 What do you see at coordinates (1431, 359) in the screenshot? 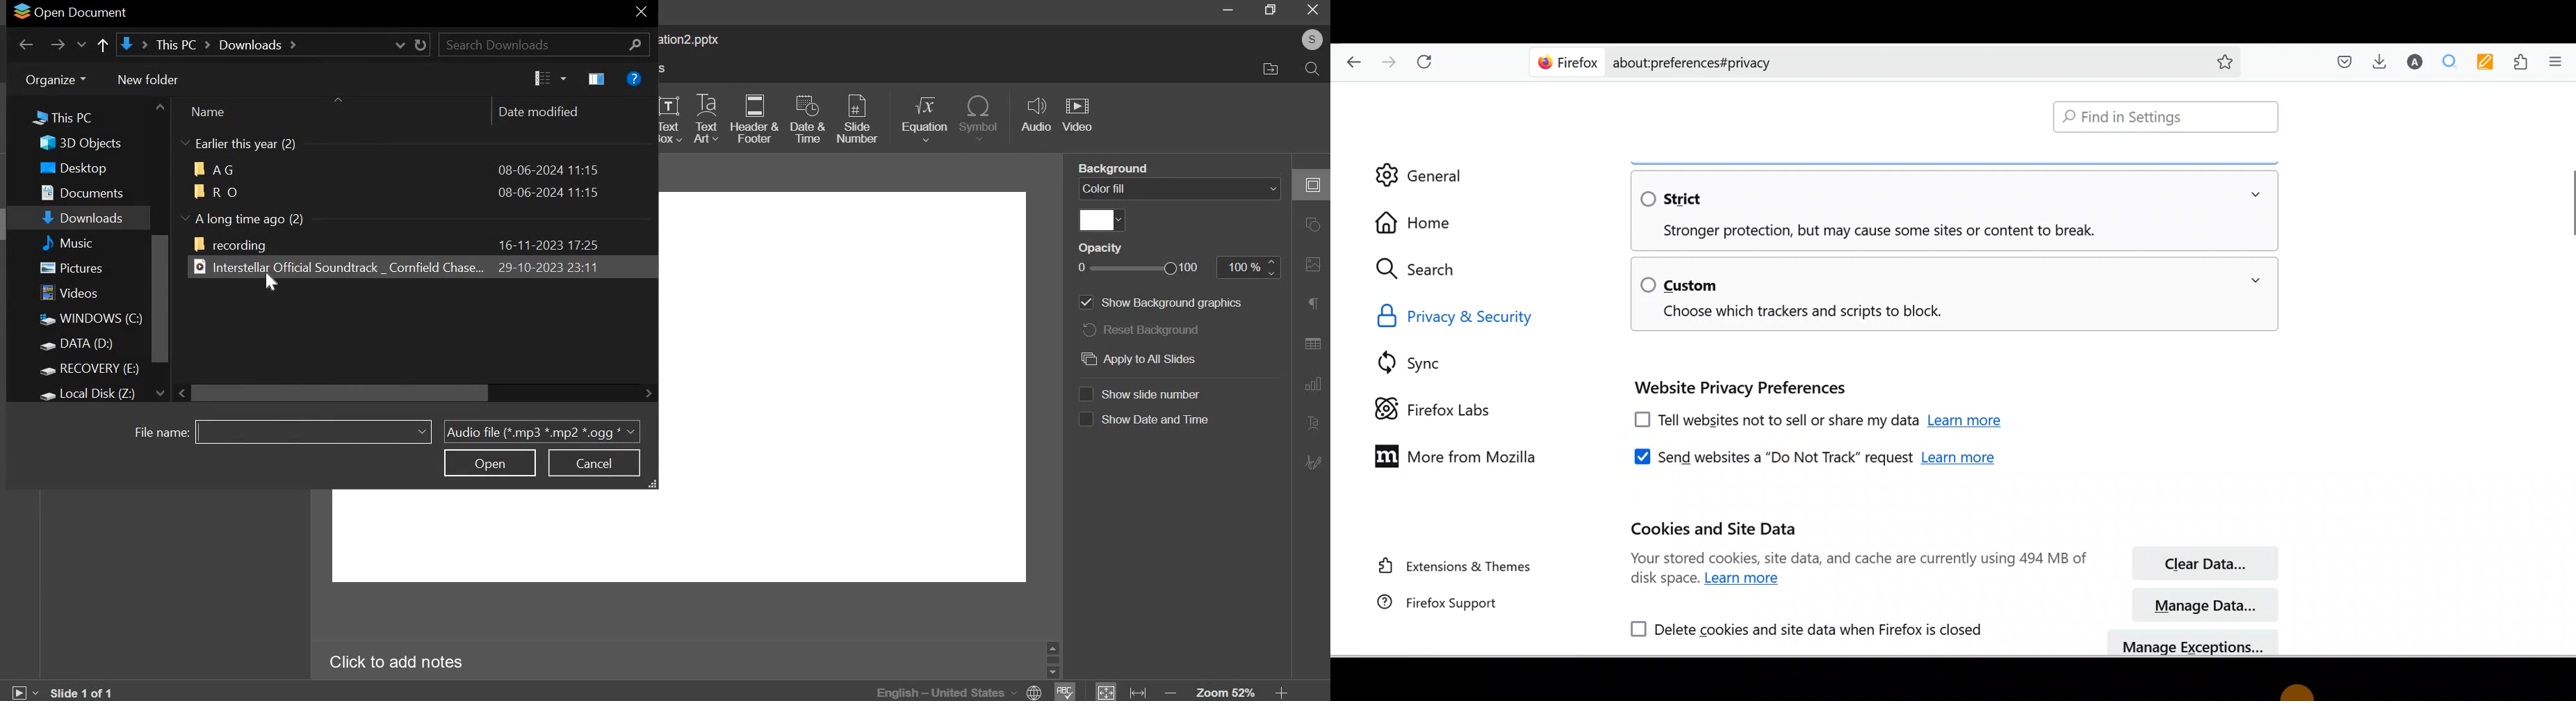
I see `Sync` at bounding box center [1431, 359].